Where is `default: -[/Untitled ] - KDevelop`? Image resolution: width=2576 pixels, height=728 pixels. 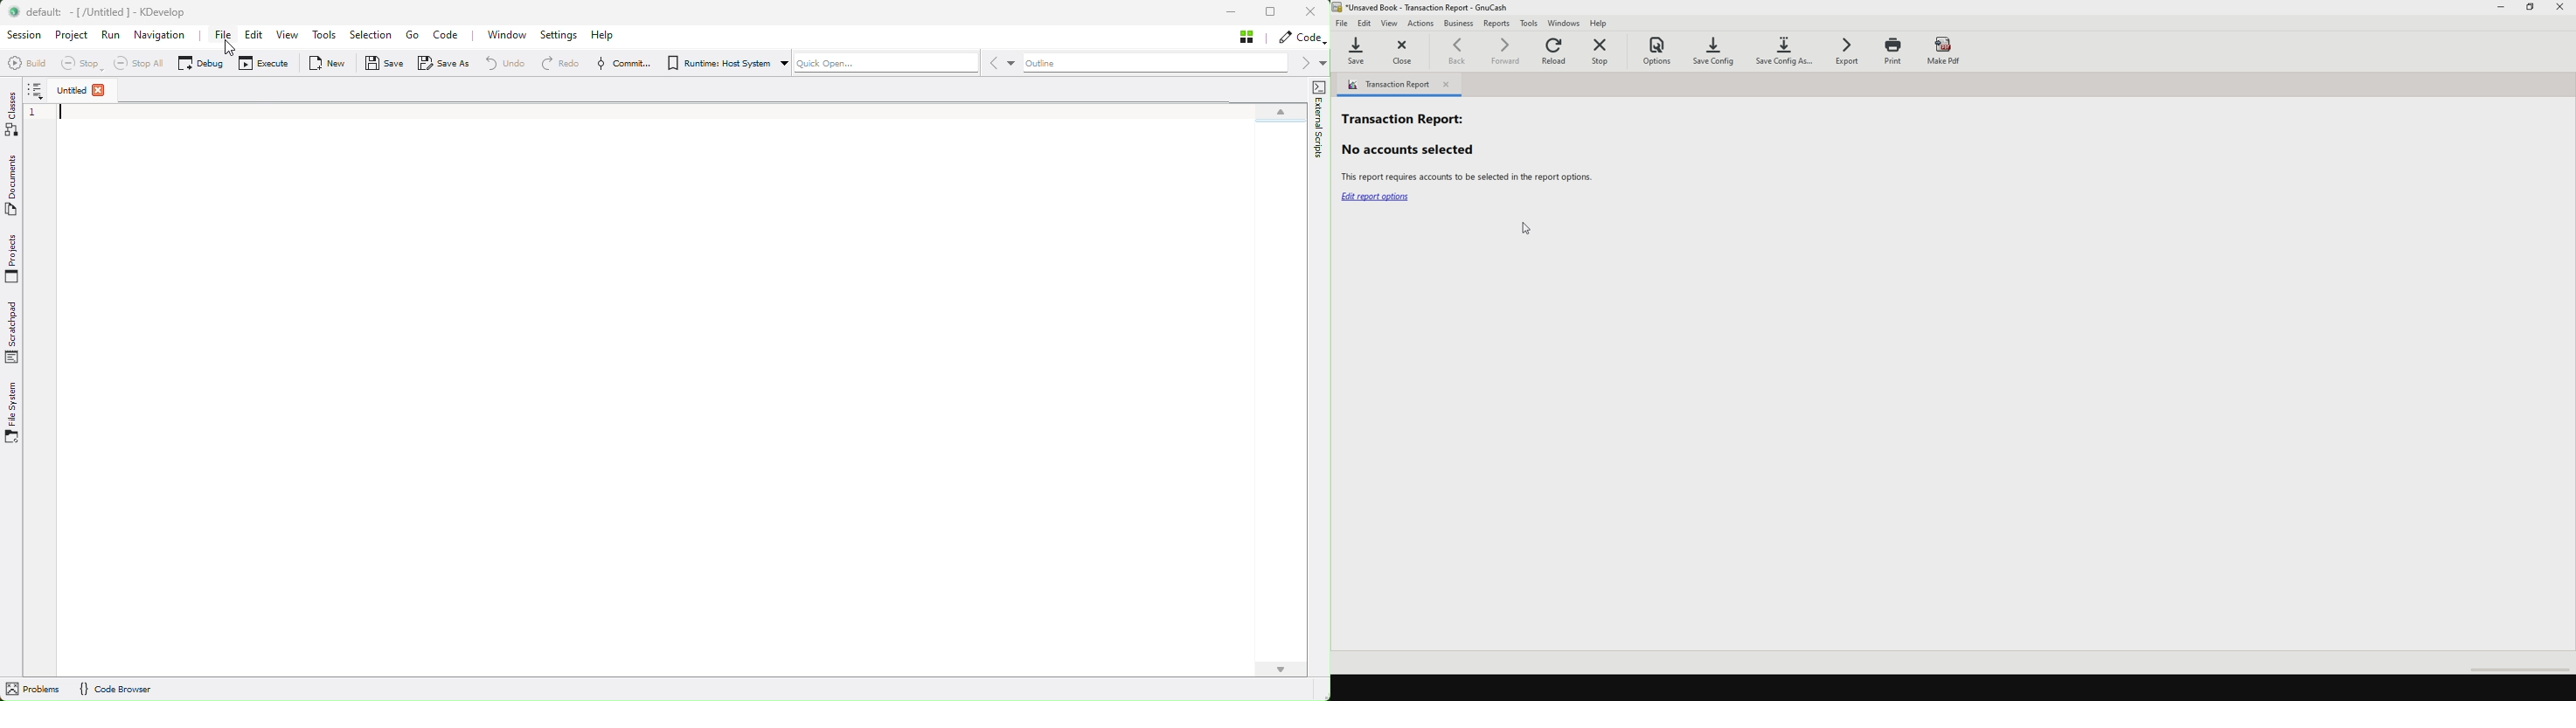 default: -[/Untitled ] - KDevelop is located at coordinates (106, 13).